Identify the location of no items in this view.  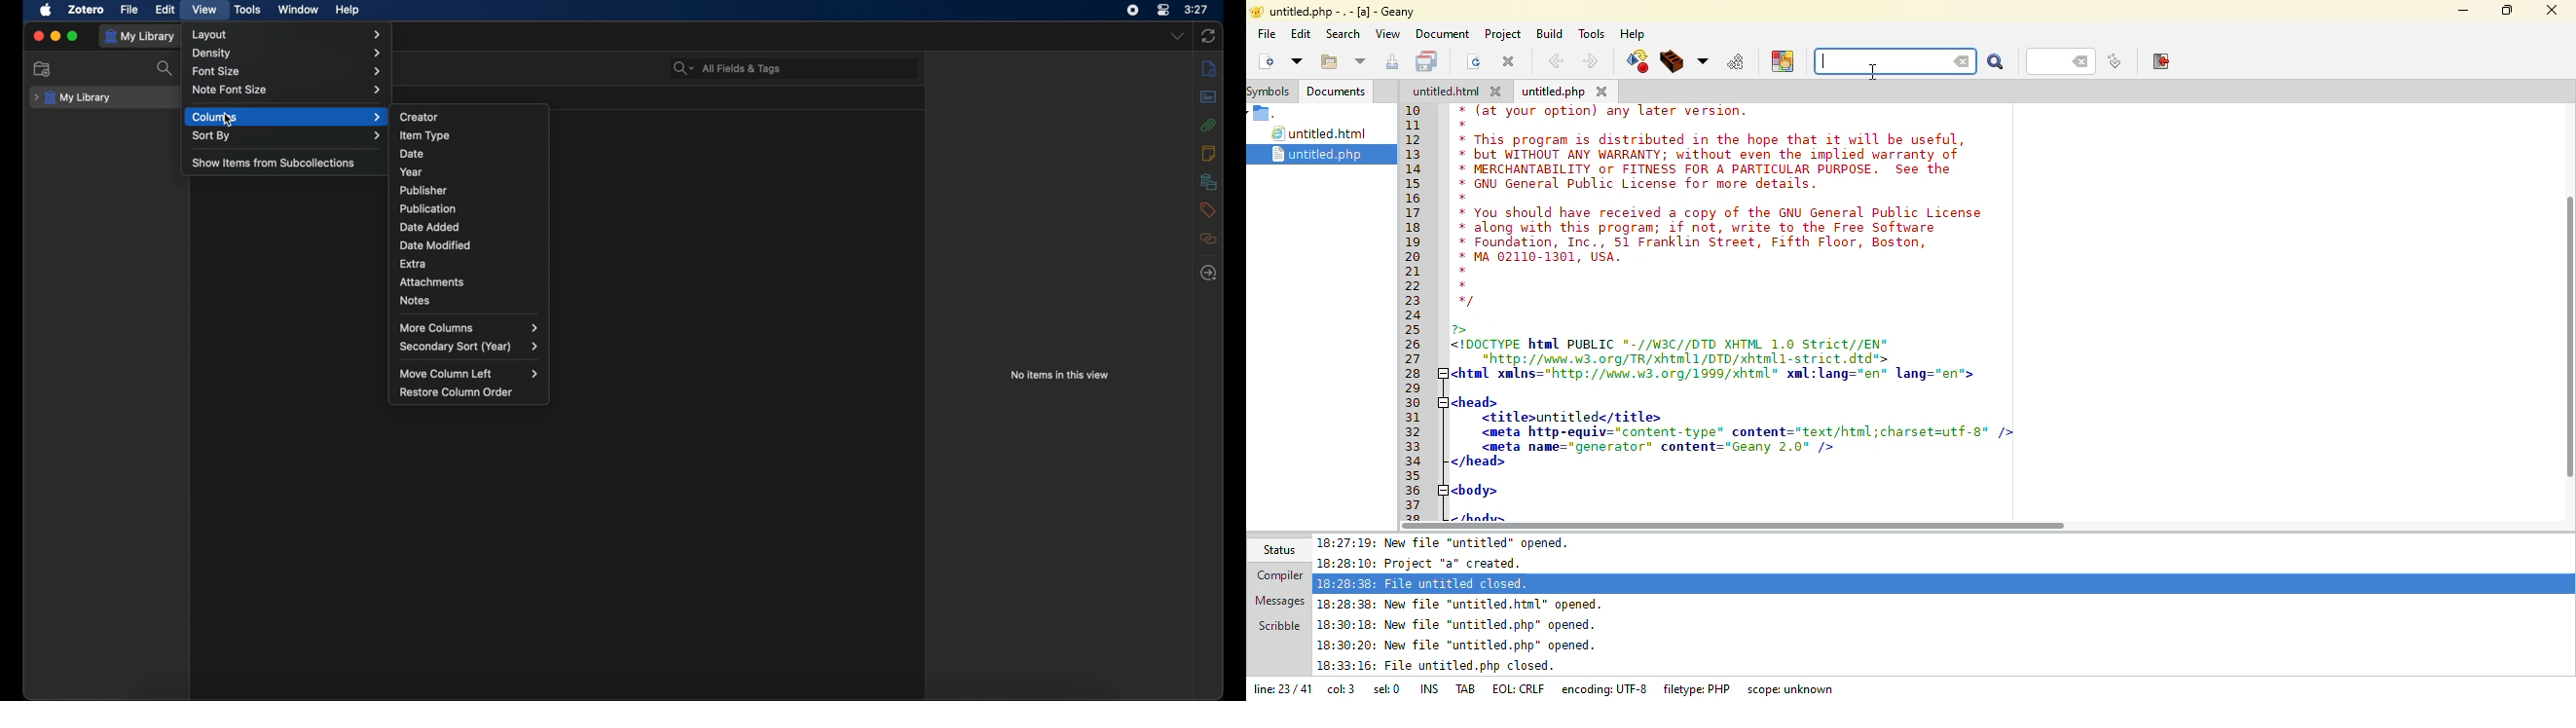
(1060, 375).